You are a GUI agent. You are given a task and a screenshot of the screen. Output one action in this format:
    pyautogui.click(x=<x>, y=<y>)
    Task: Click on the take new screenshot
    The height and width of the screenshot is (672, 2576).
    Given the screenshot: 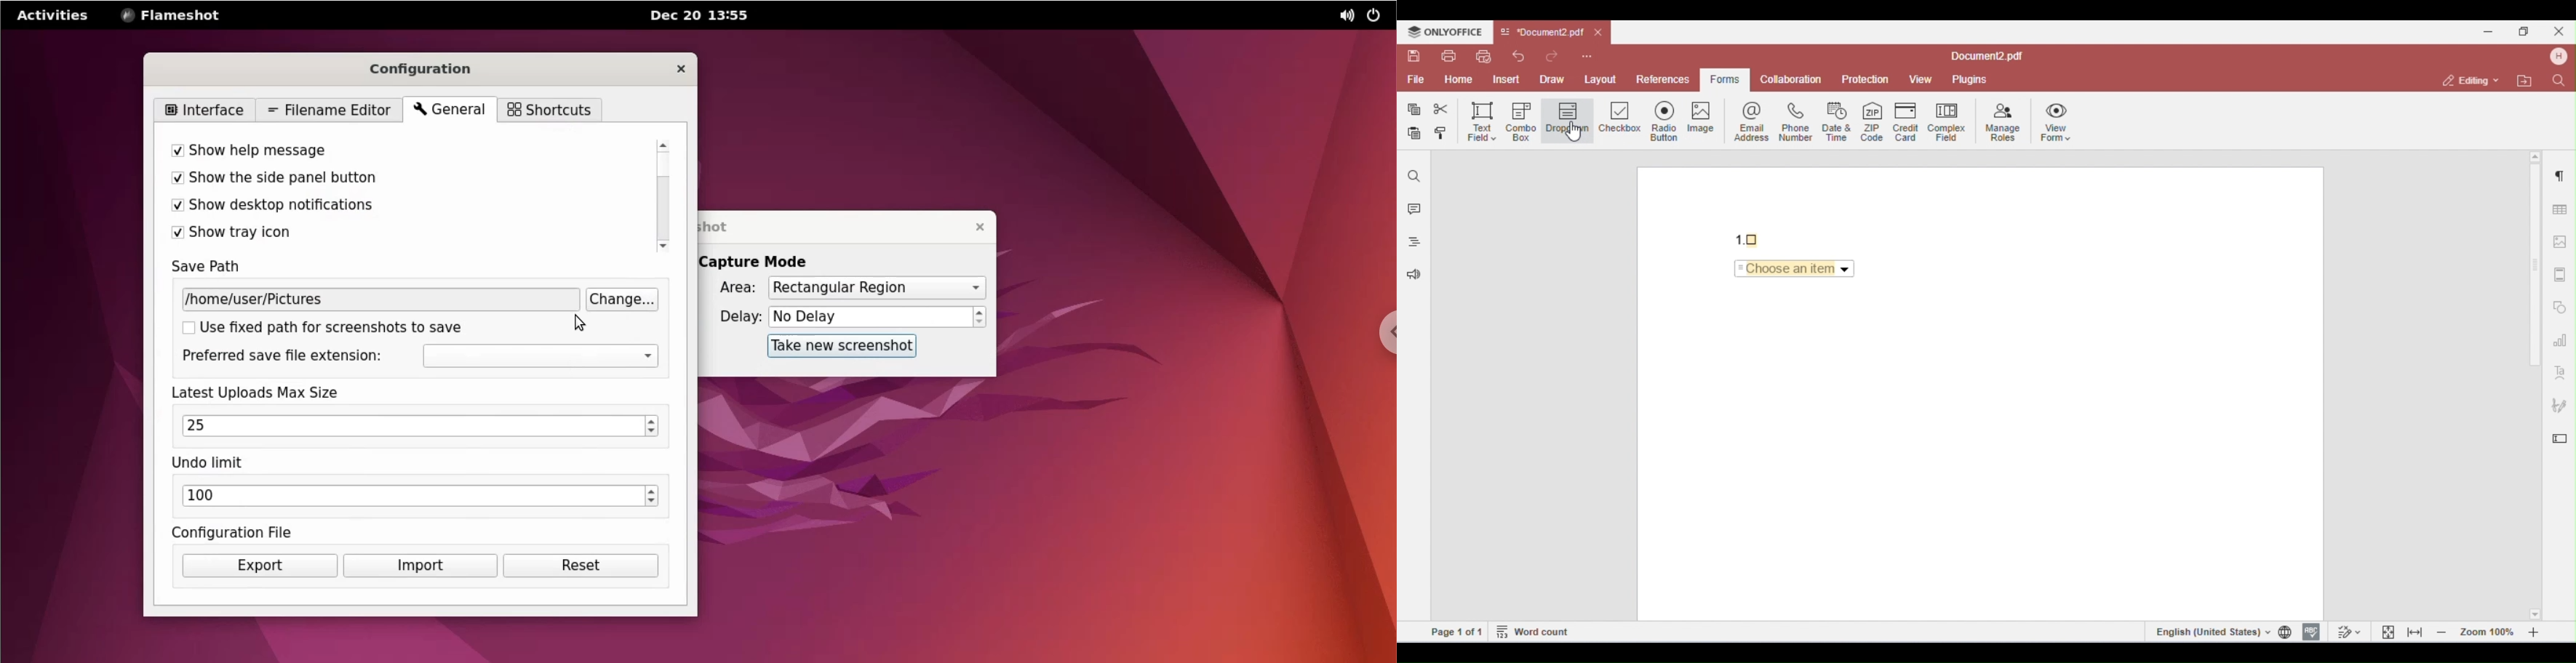 What is the action you would take?
    pyautogui.click(x=839, y=347)
    